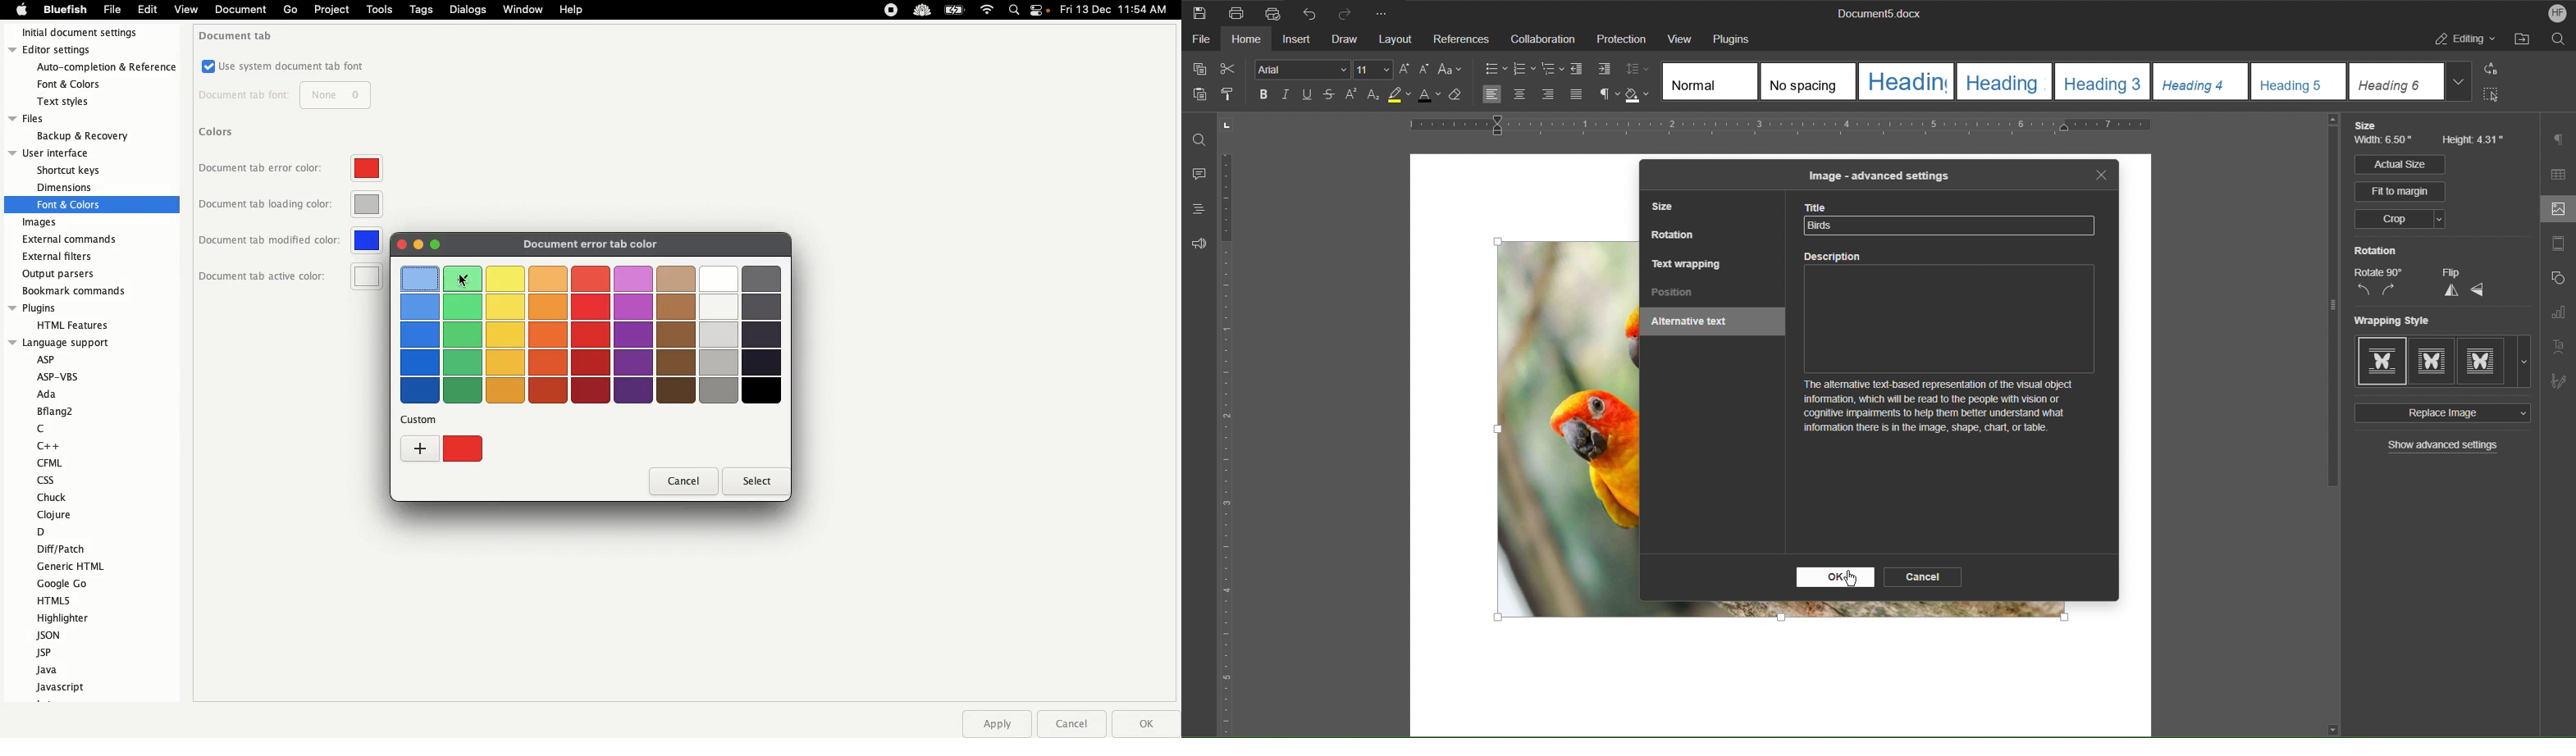 The image size is (2576, 756). What do you see at coordinates (1229, 446) in the screenshot?
I see `Vertical Ruler` at bounding box center [1229, 446].